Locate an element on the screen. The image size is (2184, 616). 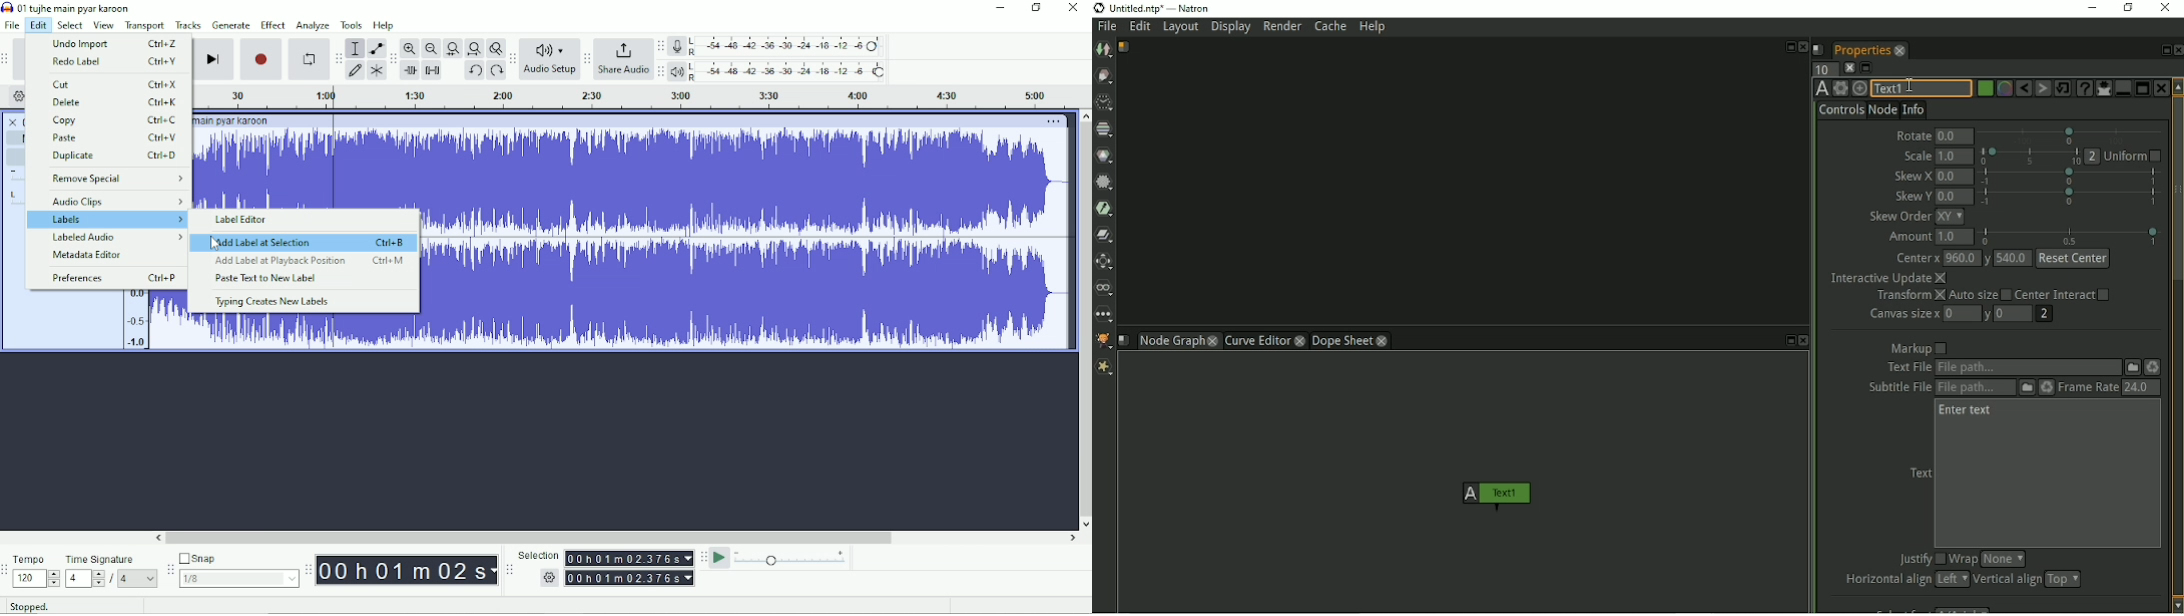
Title is located at coordinates (67, 8).